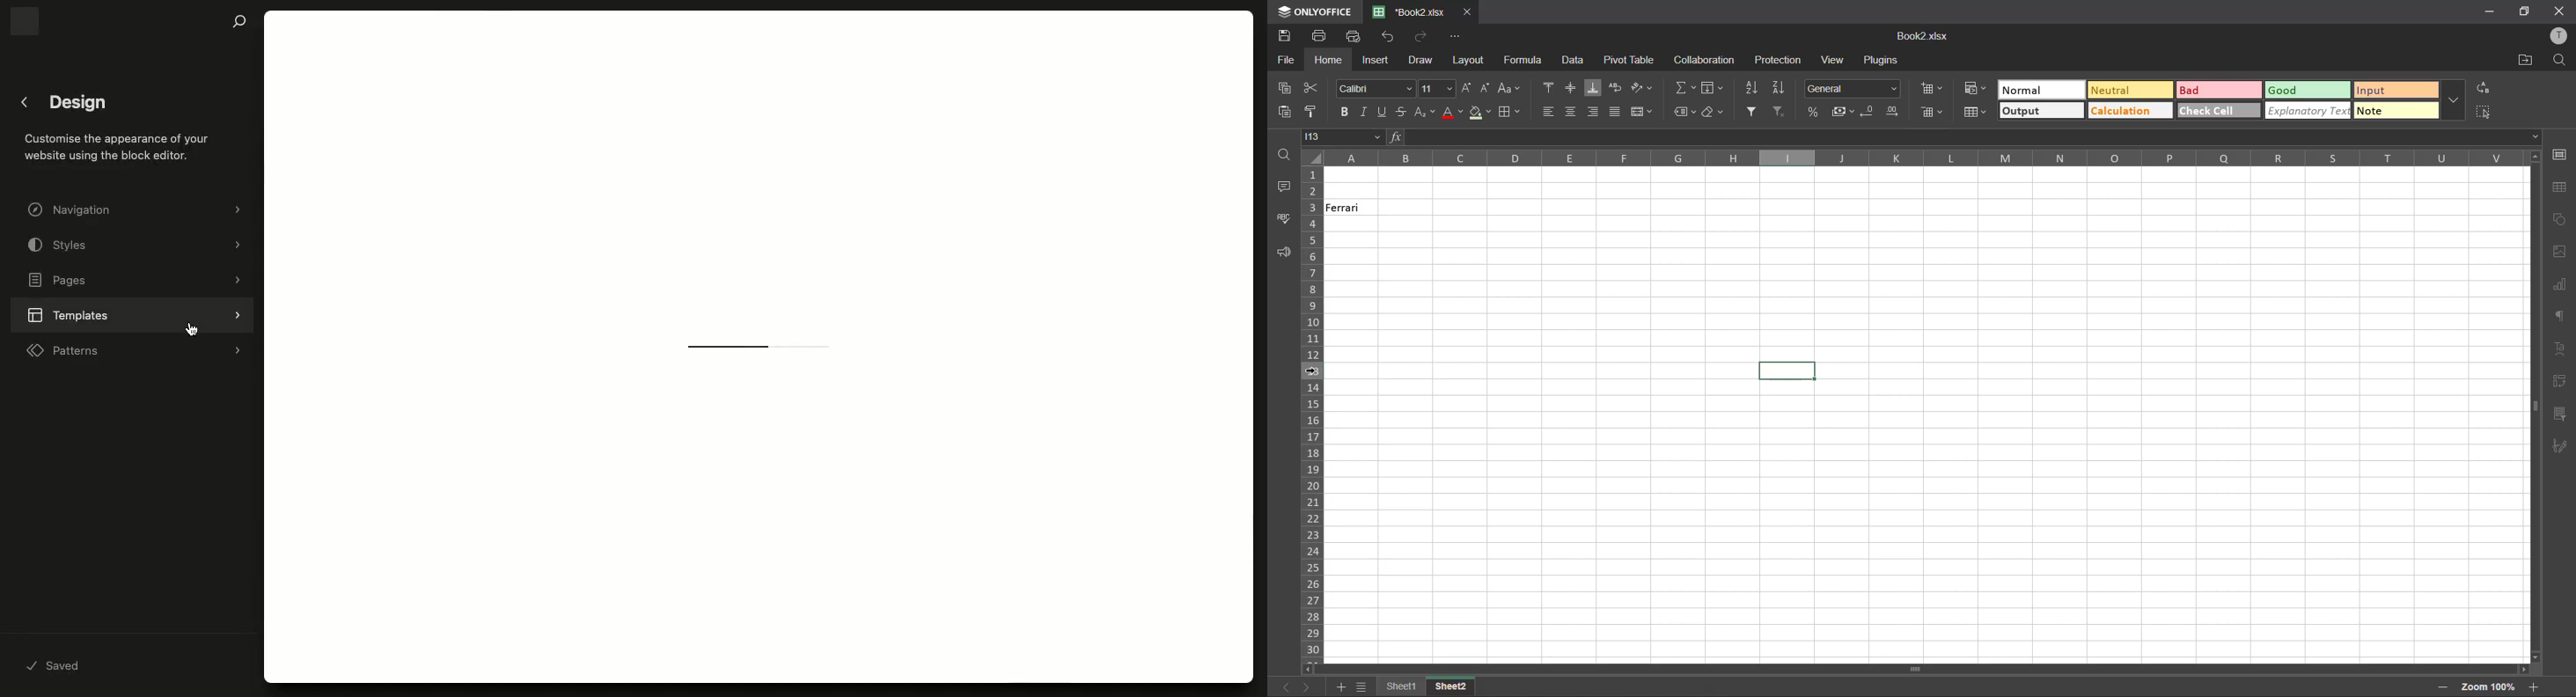  What do you see at coordinates (1425, 111) in the screenshot?
I see `sub/superscript` at bounding box center [1425, 111].